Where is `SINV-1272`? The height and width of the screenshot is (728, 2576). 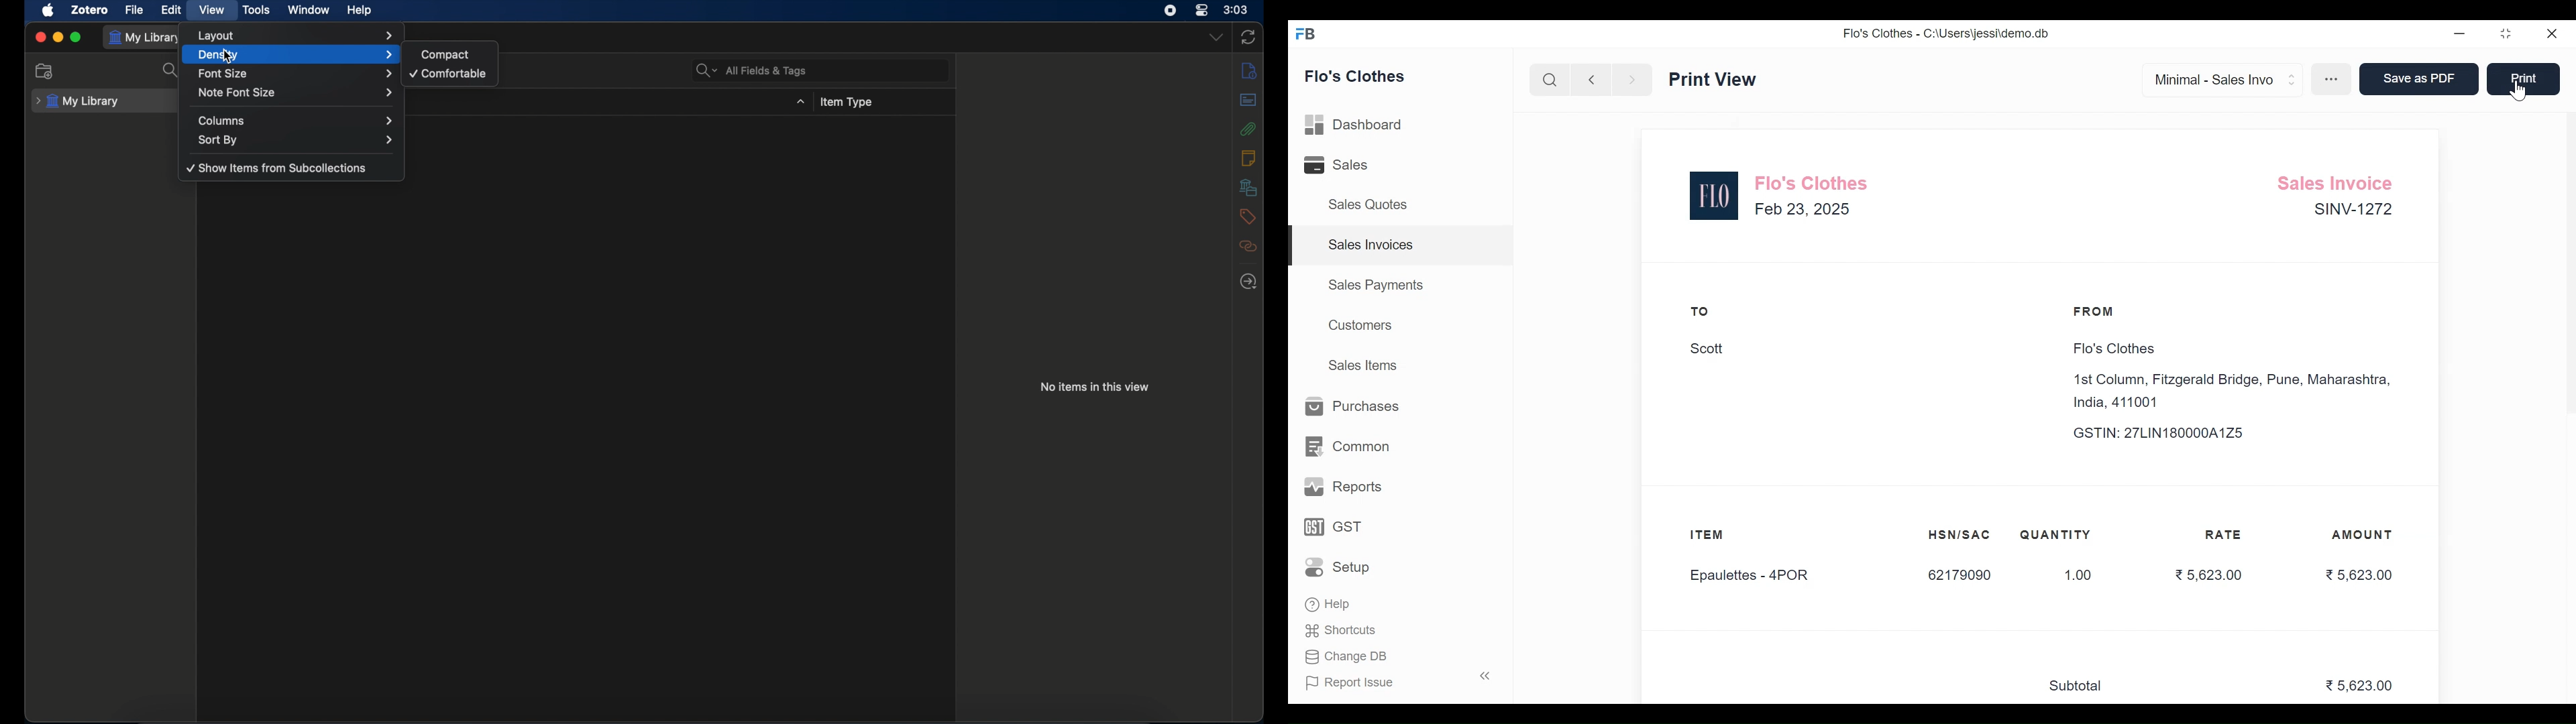 SINV-1272 is located at coordinates (2351, 212).